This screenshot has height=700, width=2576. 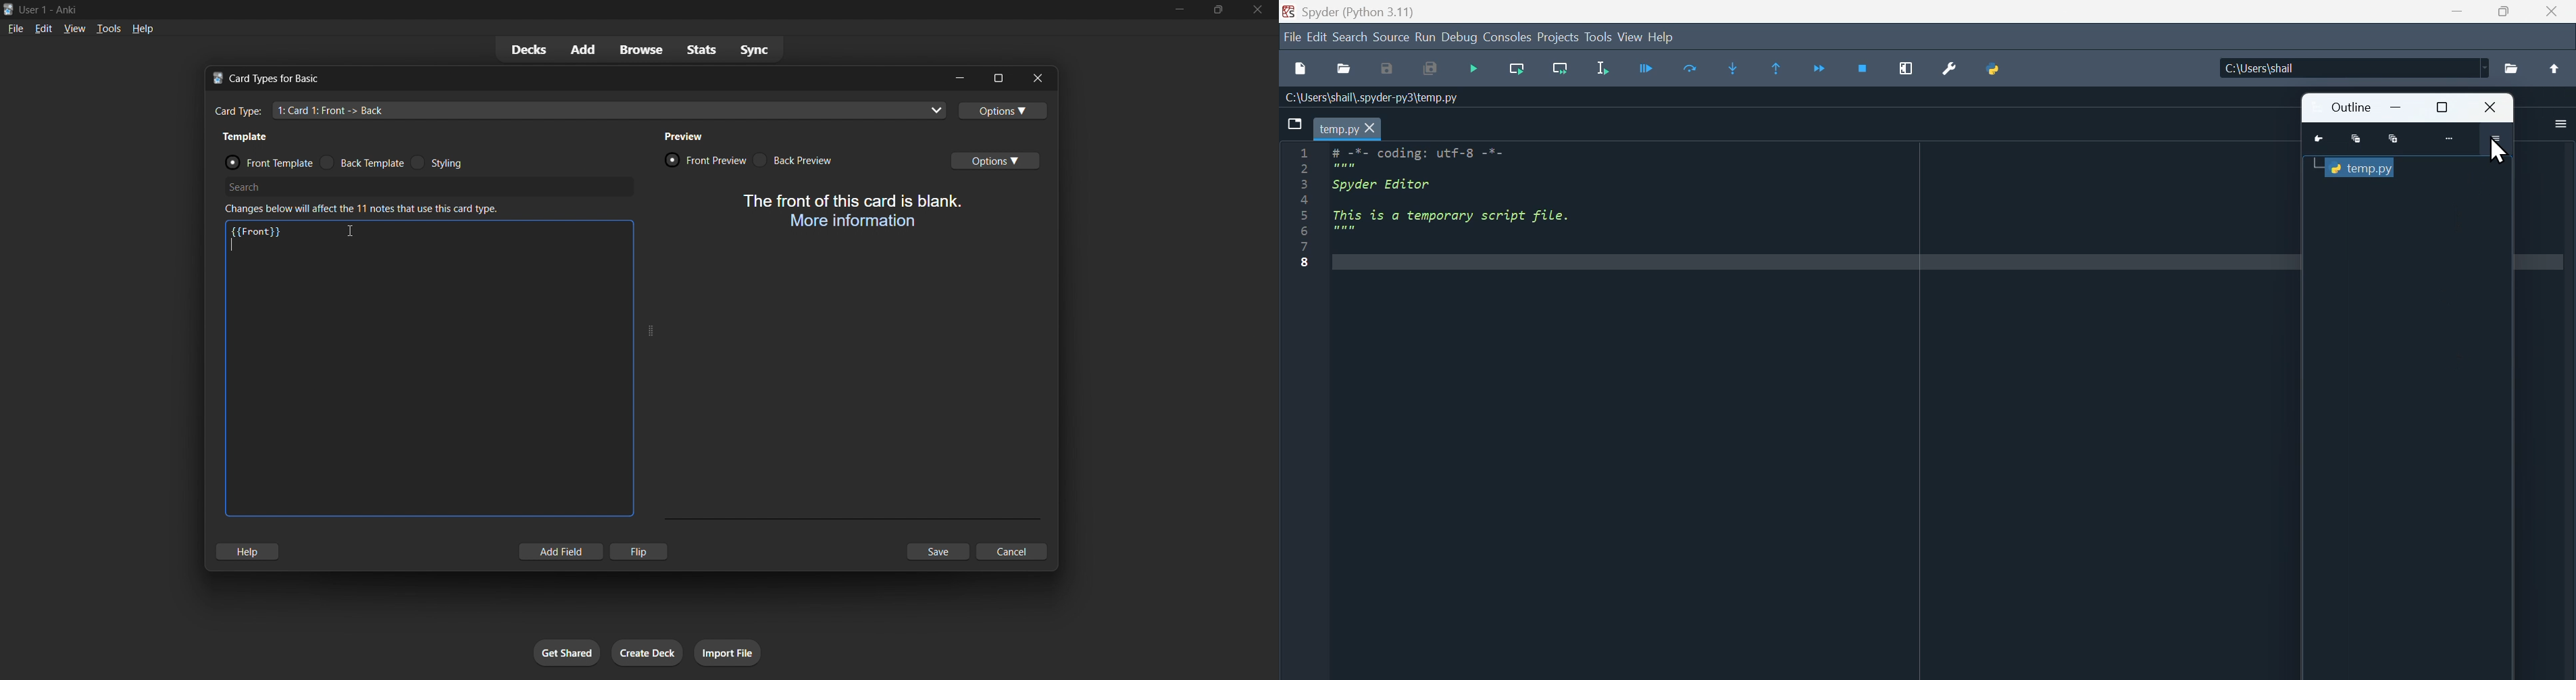 What do you see at coordinates (560, 9) in the screenshot?
I see `title bar` at bounding box center [560, 9].